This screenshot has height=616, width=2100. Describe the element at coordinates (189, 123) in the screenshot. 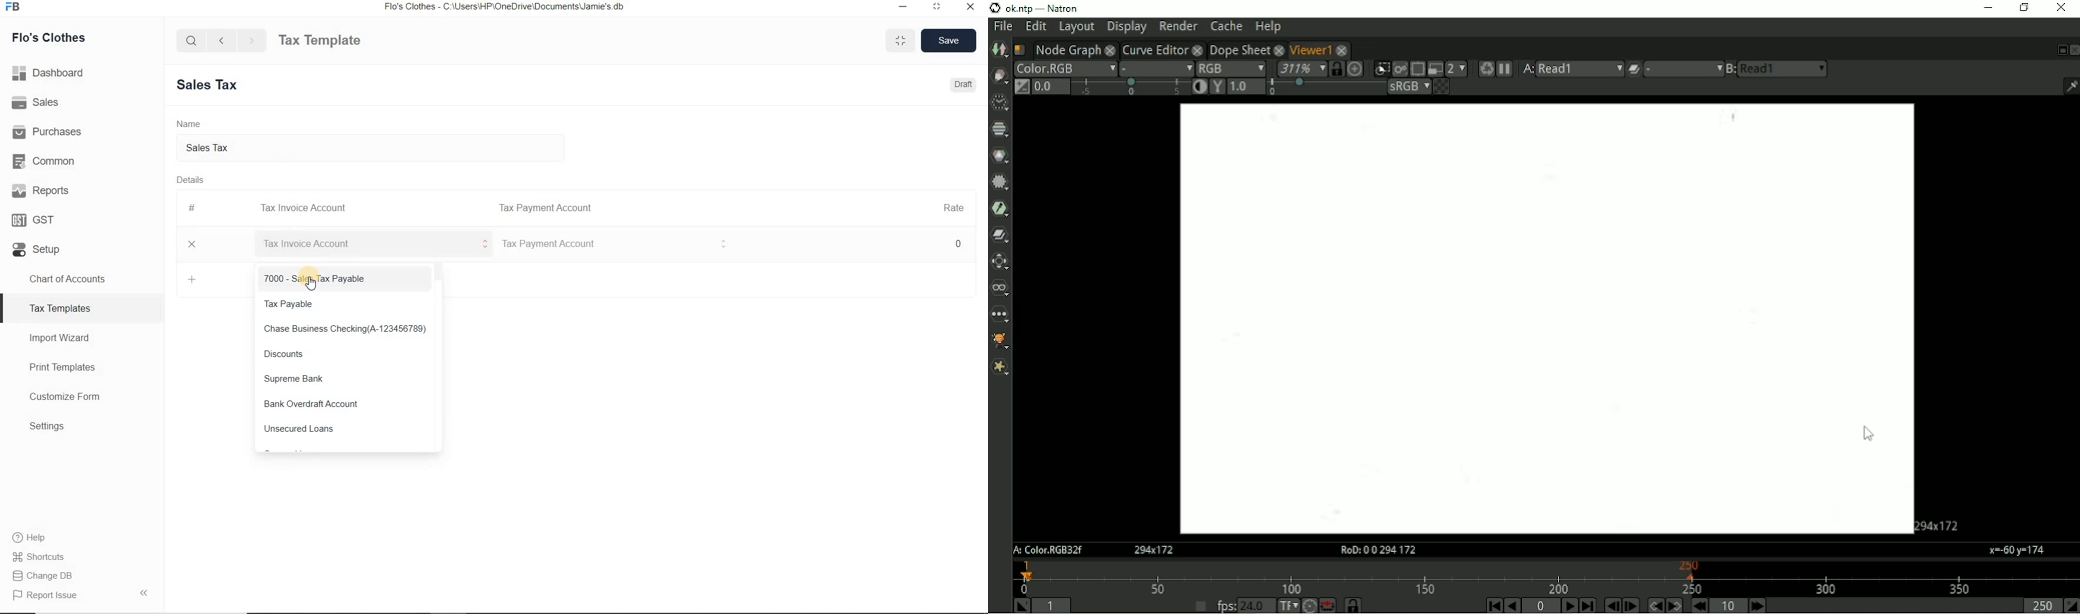

I see `Name` at that location.